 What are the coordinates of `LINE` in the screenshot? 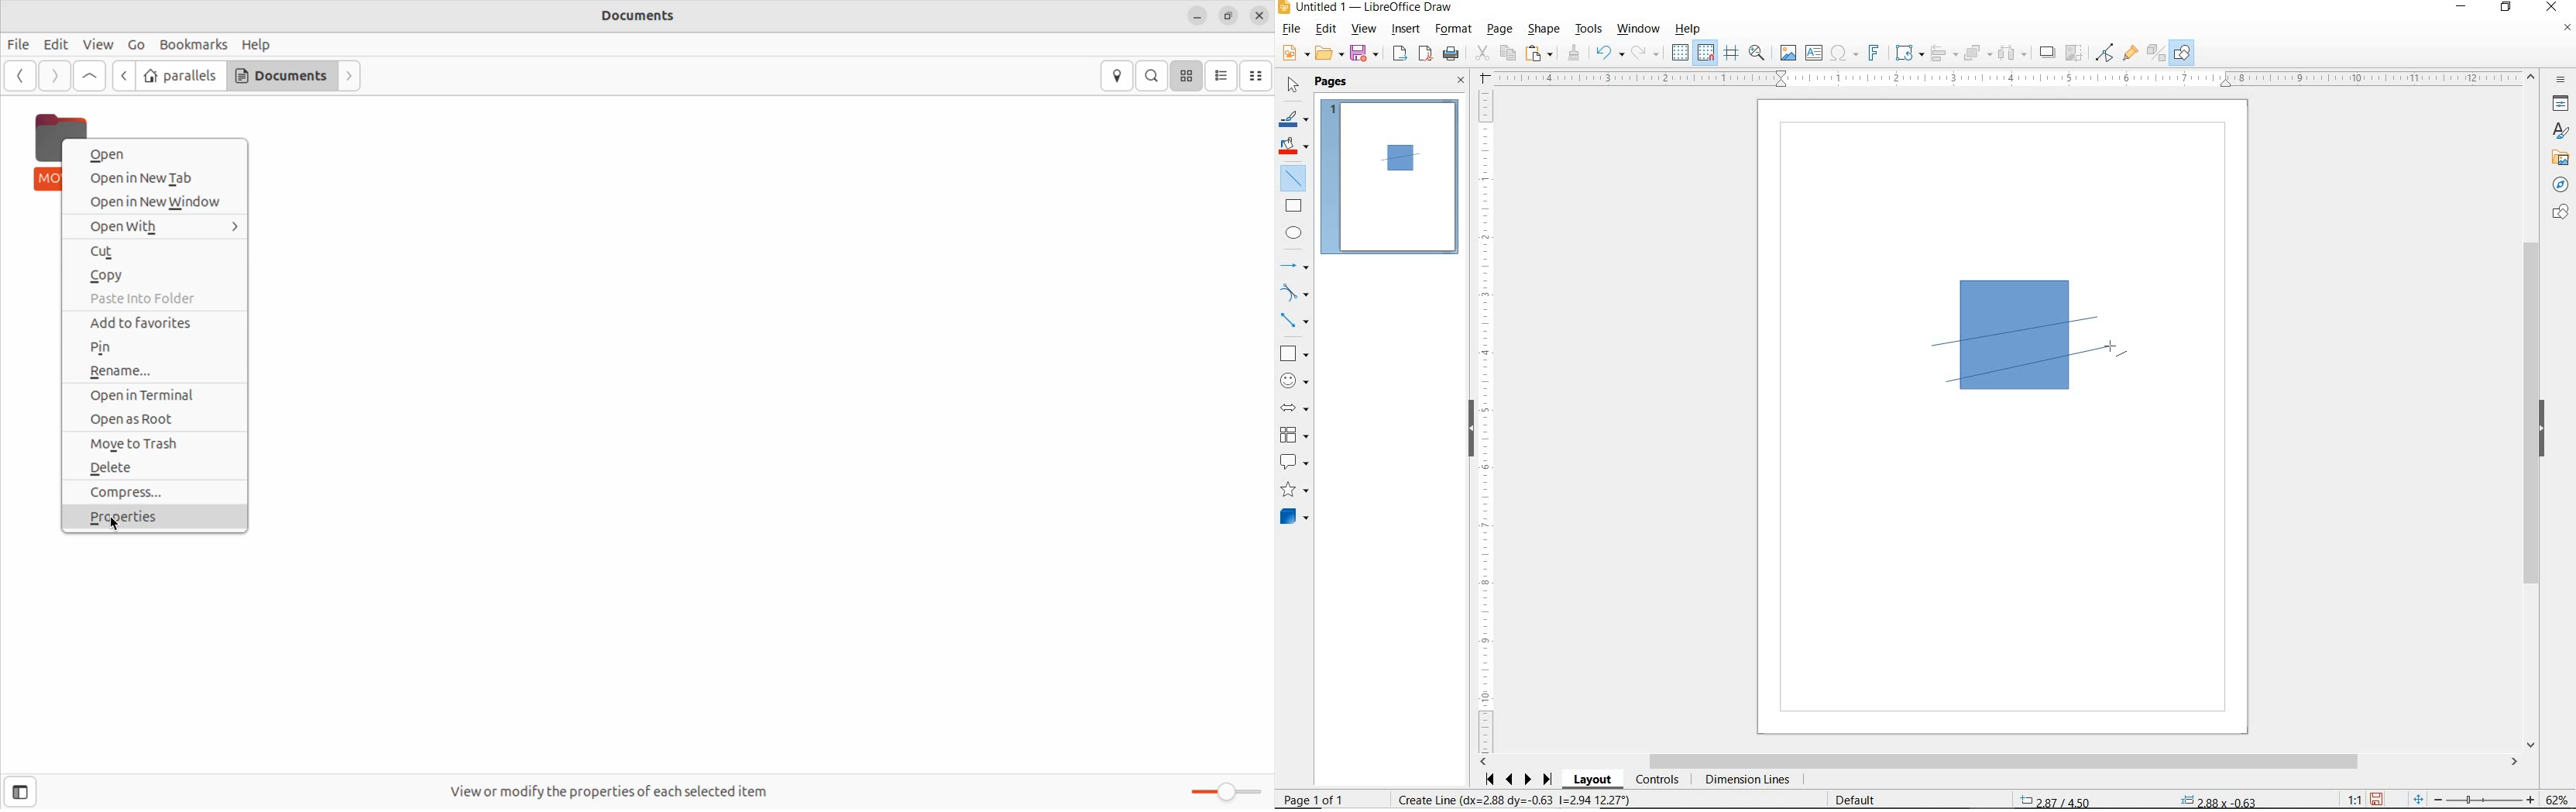 It's located at (2030, 332).